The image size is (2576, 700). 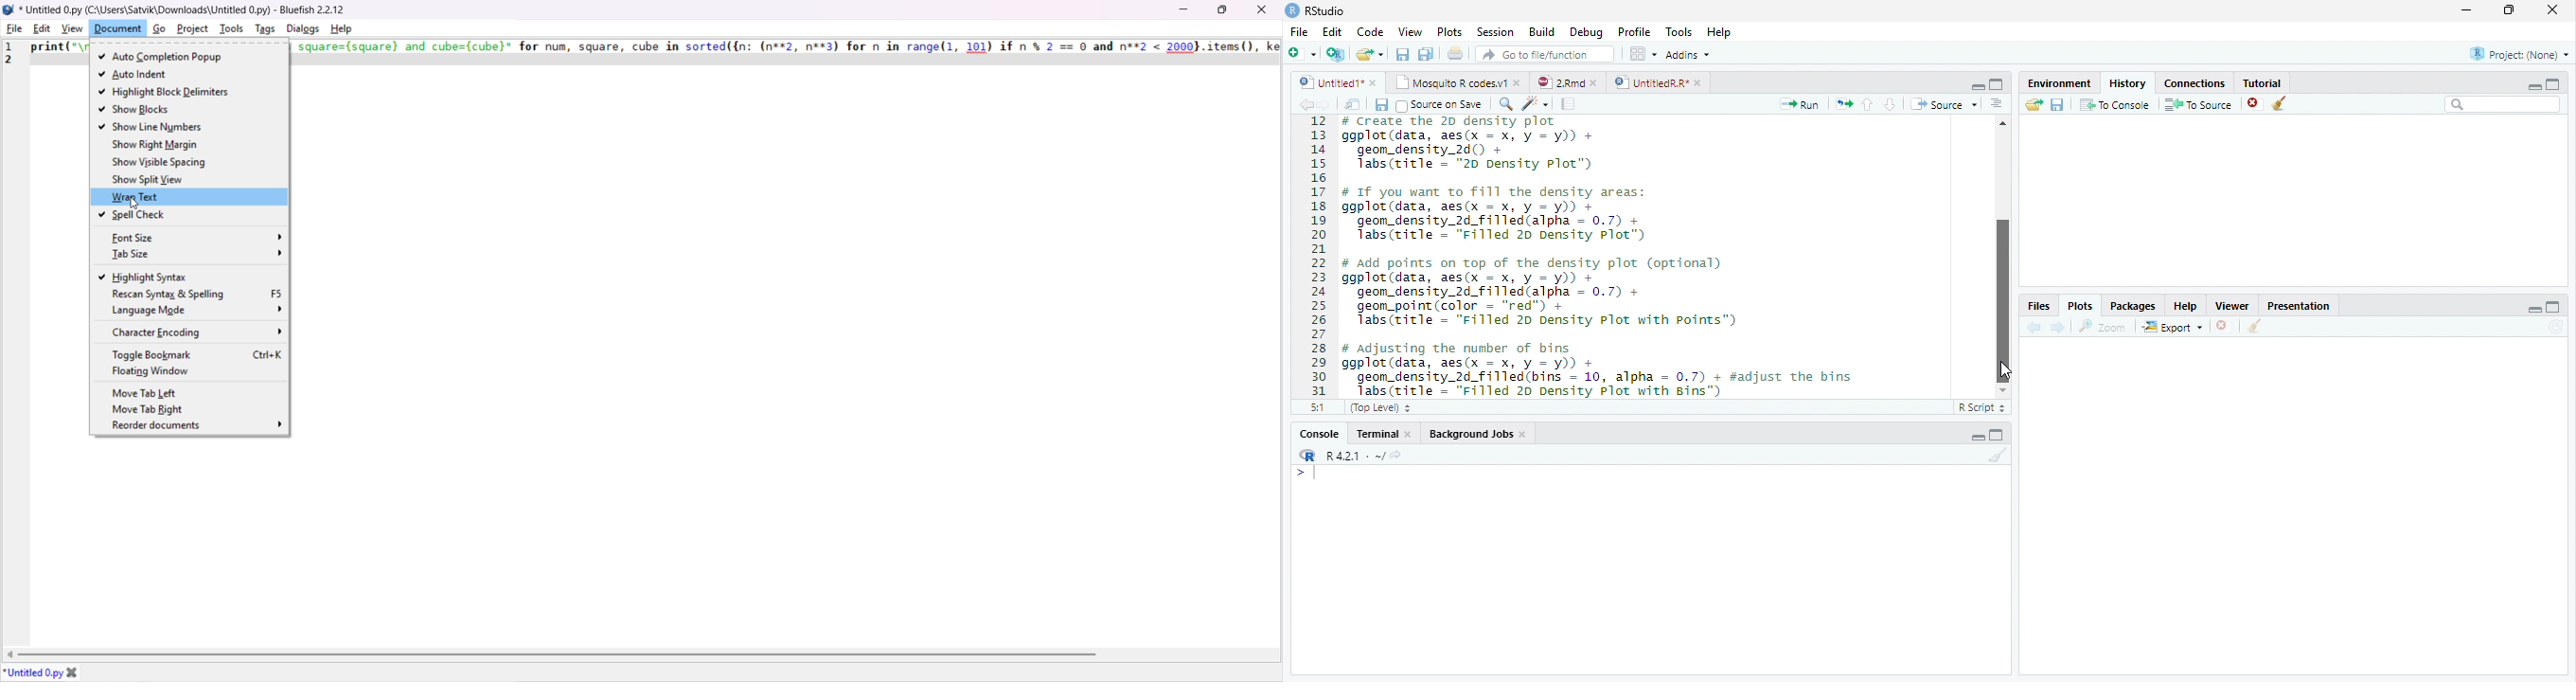 I want to click on spell check, so click(x=130, y=214).